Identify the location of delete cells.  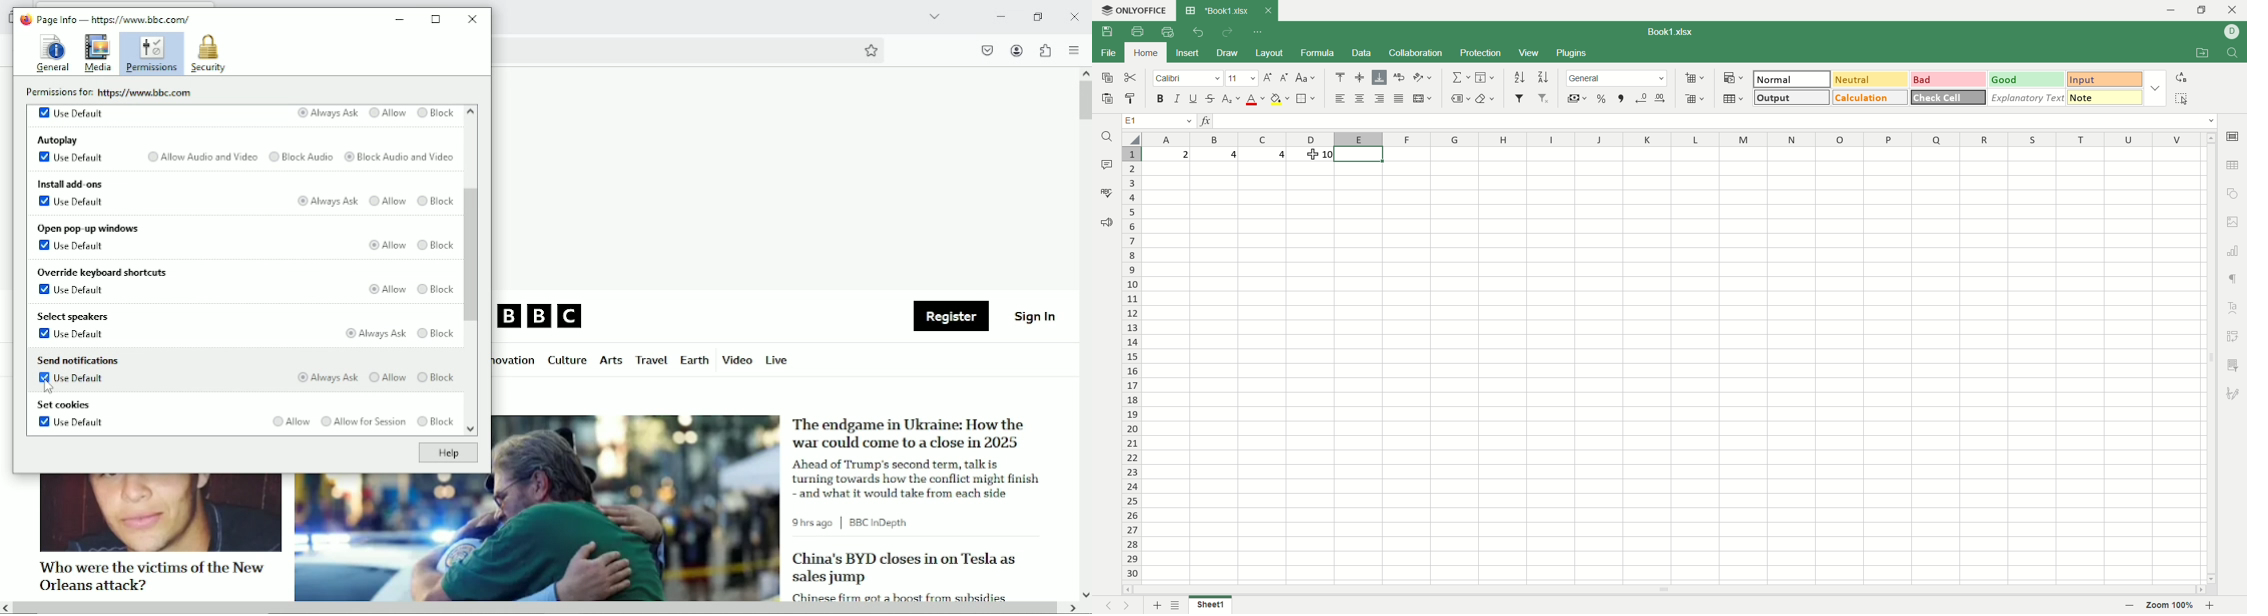
(1695, 99).